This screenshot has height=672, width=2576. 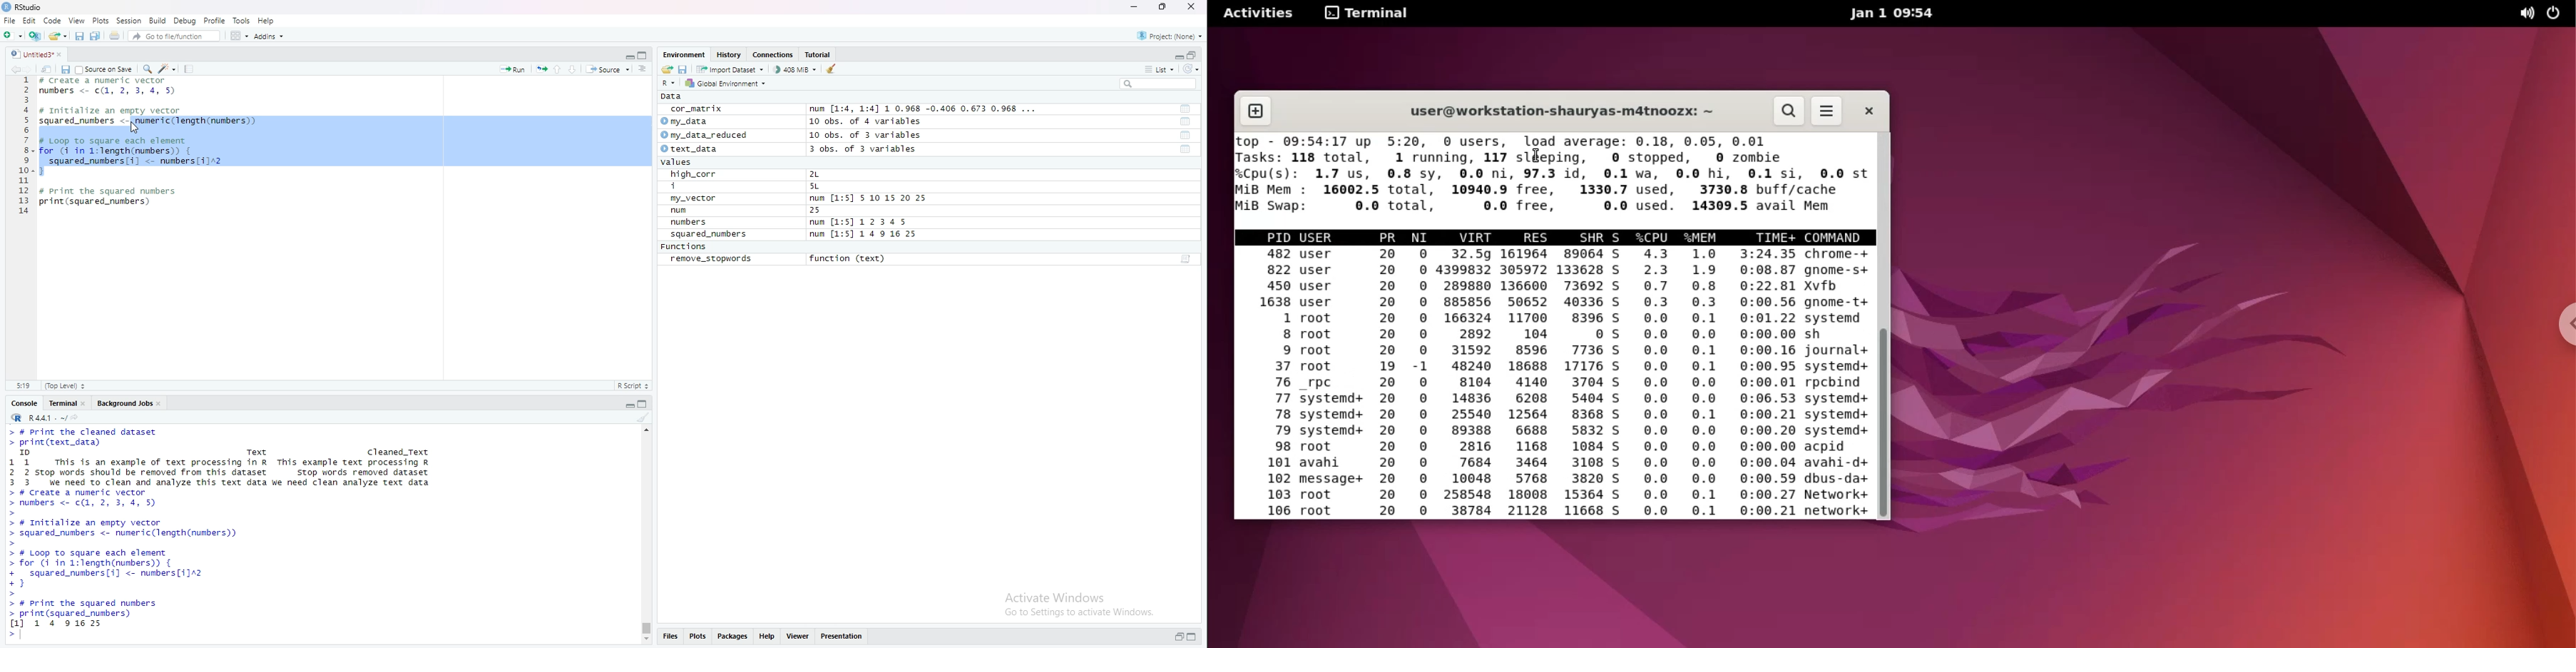 I want to click on Go to file/function, so click(x=173, y=35).